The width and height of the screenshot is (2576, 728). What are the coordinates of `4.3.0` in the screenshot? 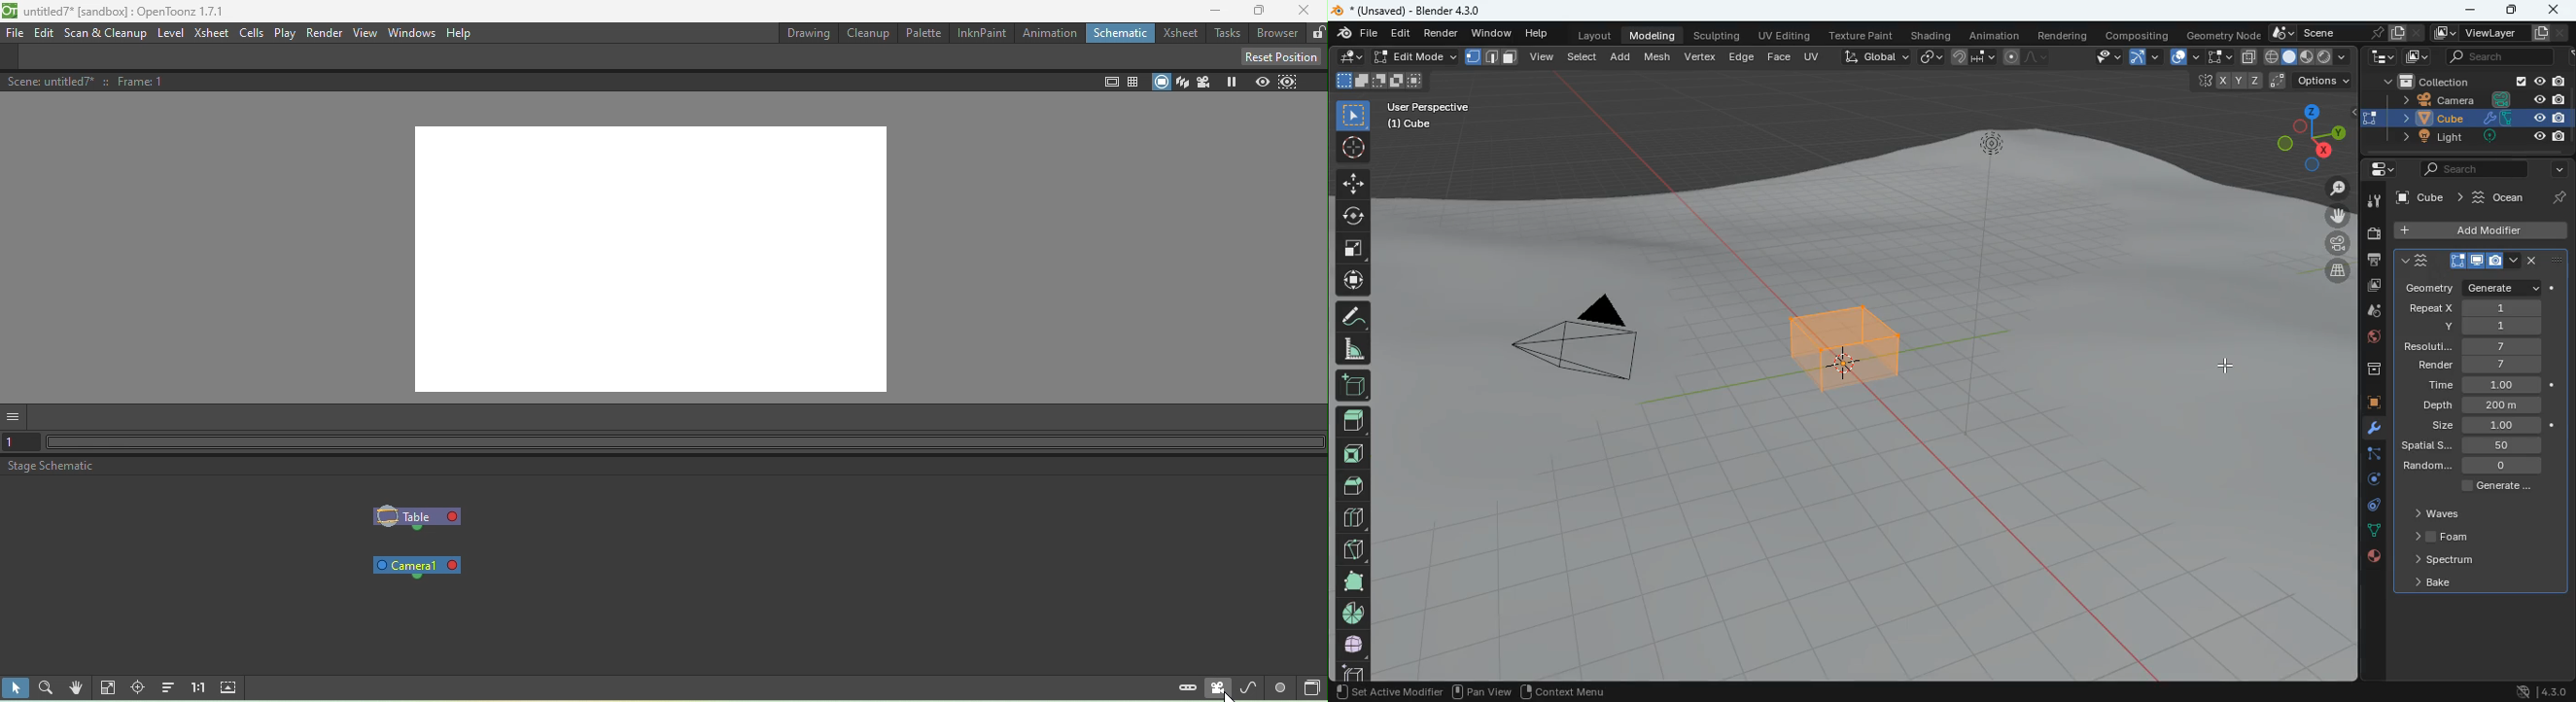 It's located at (2537, 691).